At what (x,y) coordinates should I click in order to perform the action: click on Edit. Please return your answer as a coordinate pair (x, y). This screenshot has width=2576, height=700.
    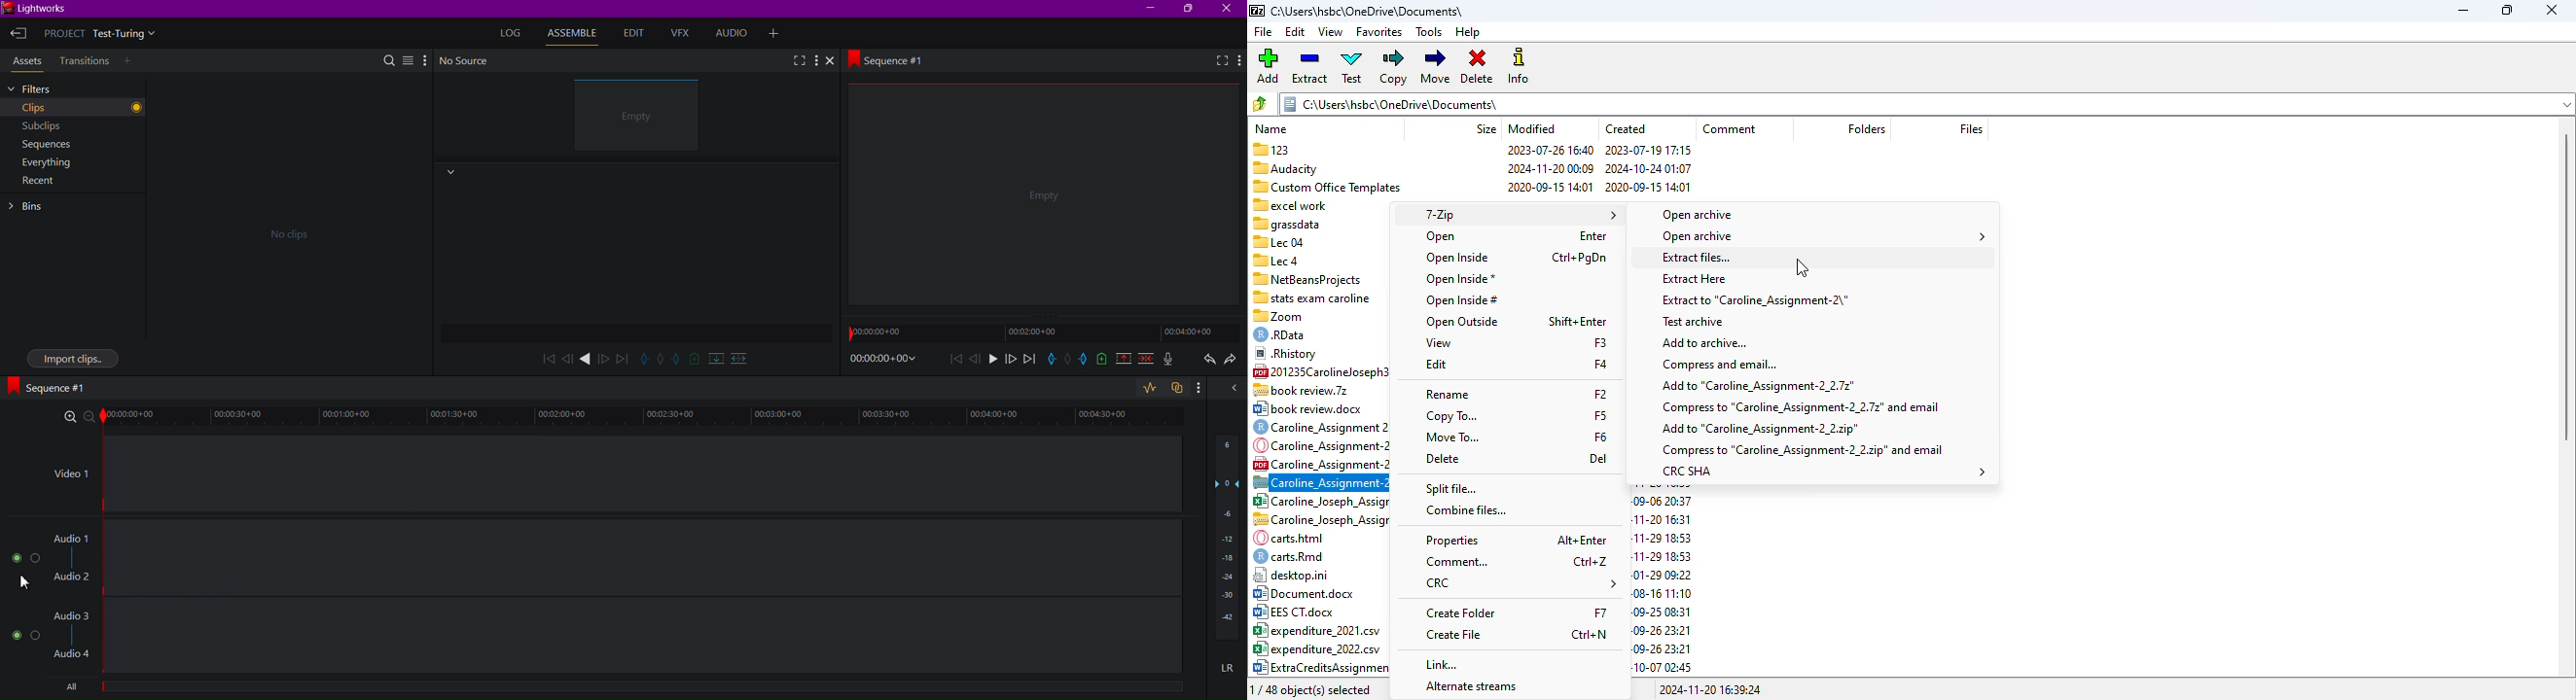
    Looking at the image, I should click on (633, 34).